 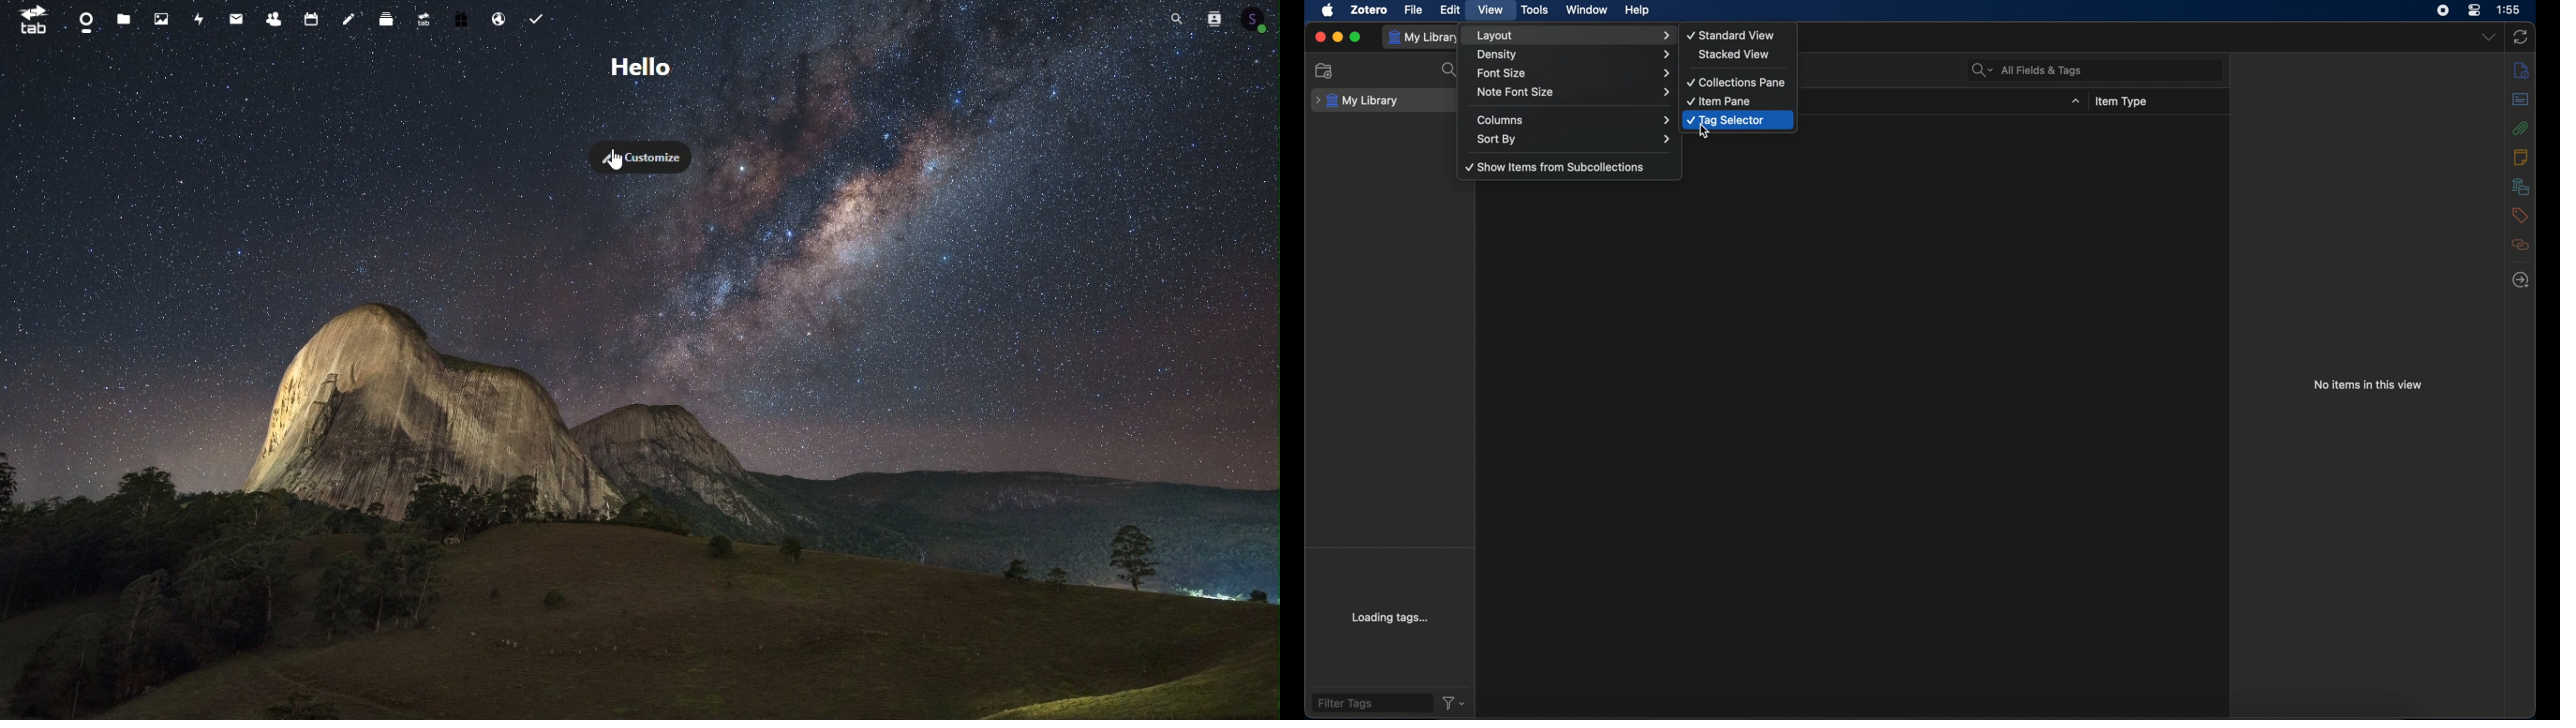 What do you see at coordinates (1368, 9) in the screenshot?
I see `zotero` at bounding box center [1368, 9].